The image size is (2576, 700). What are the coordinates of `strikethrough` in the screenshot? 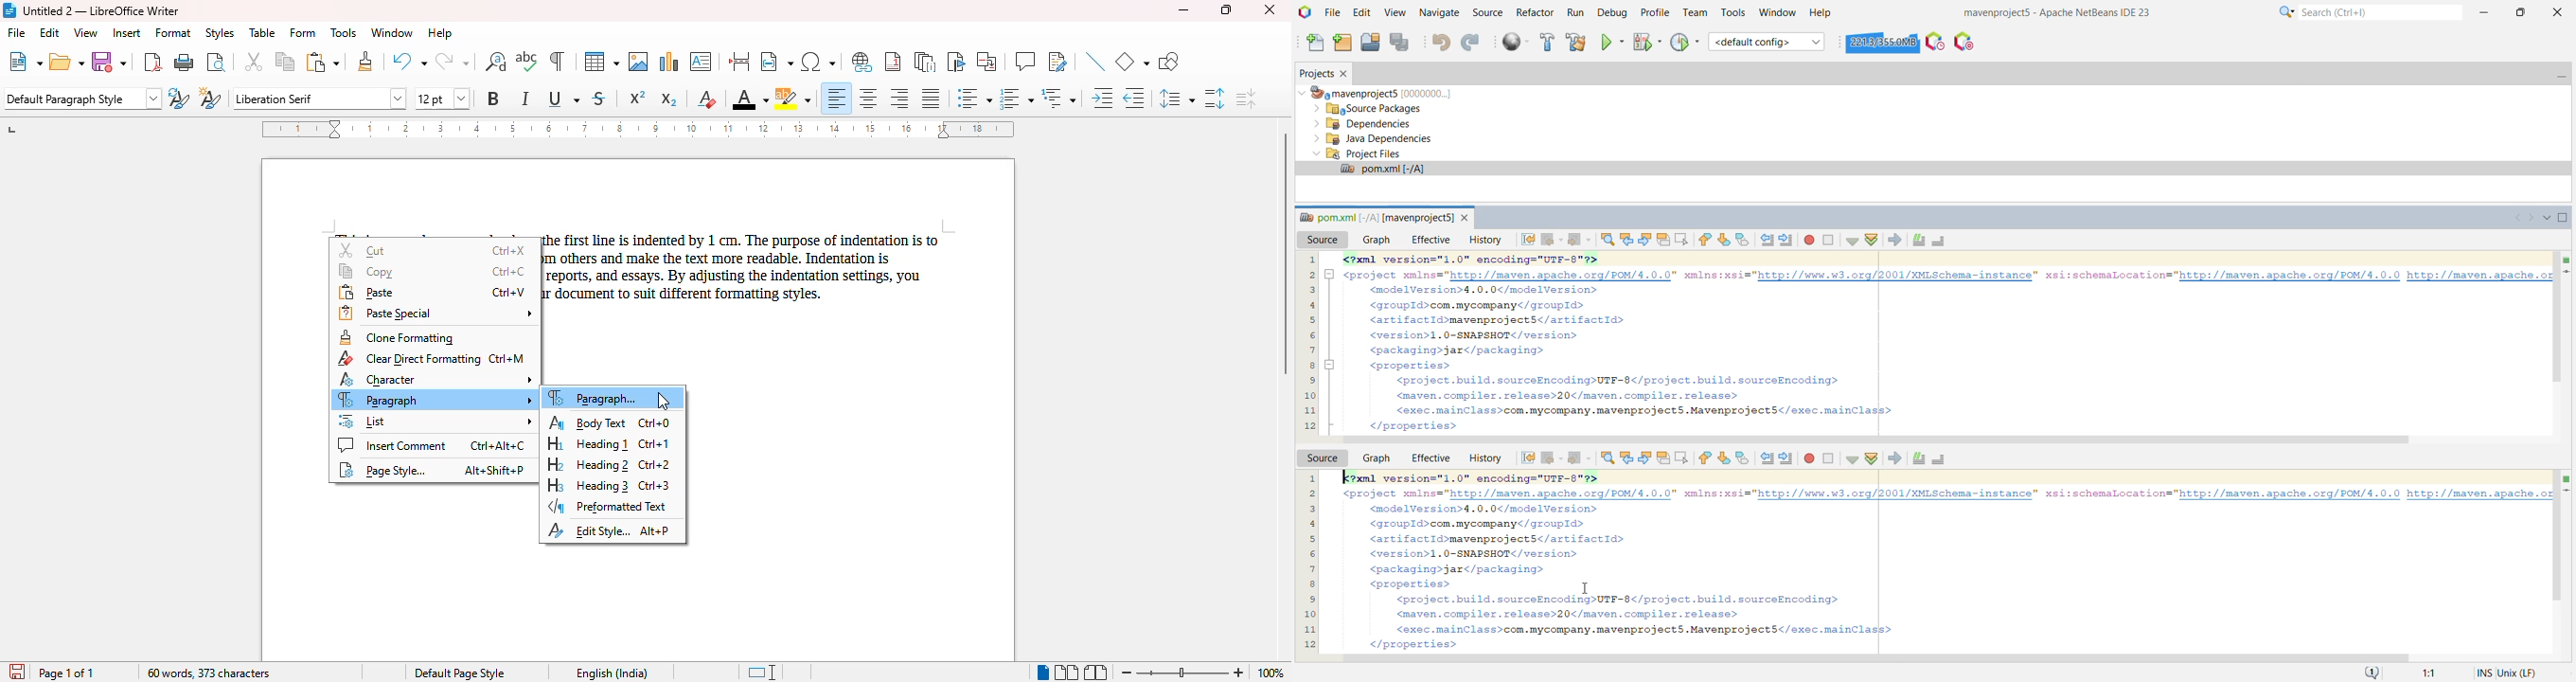 It's located at (599, 99).